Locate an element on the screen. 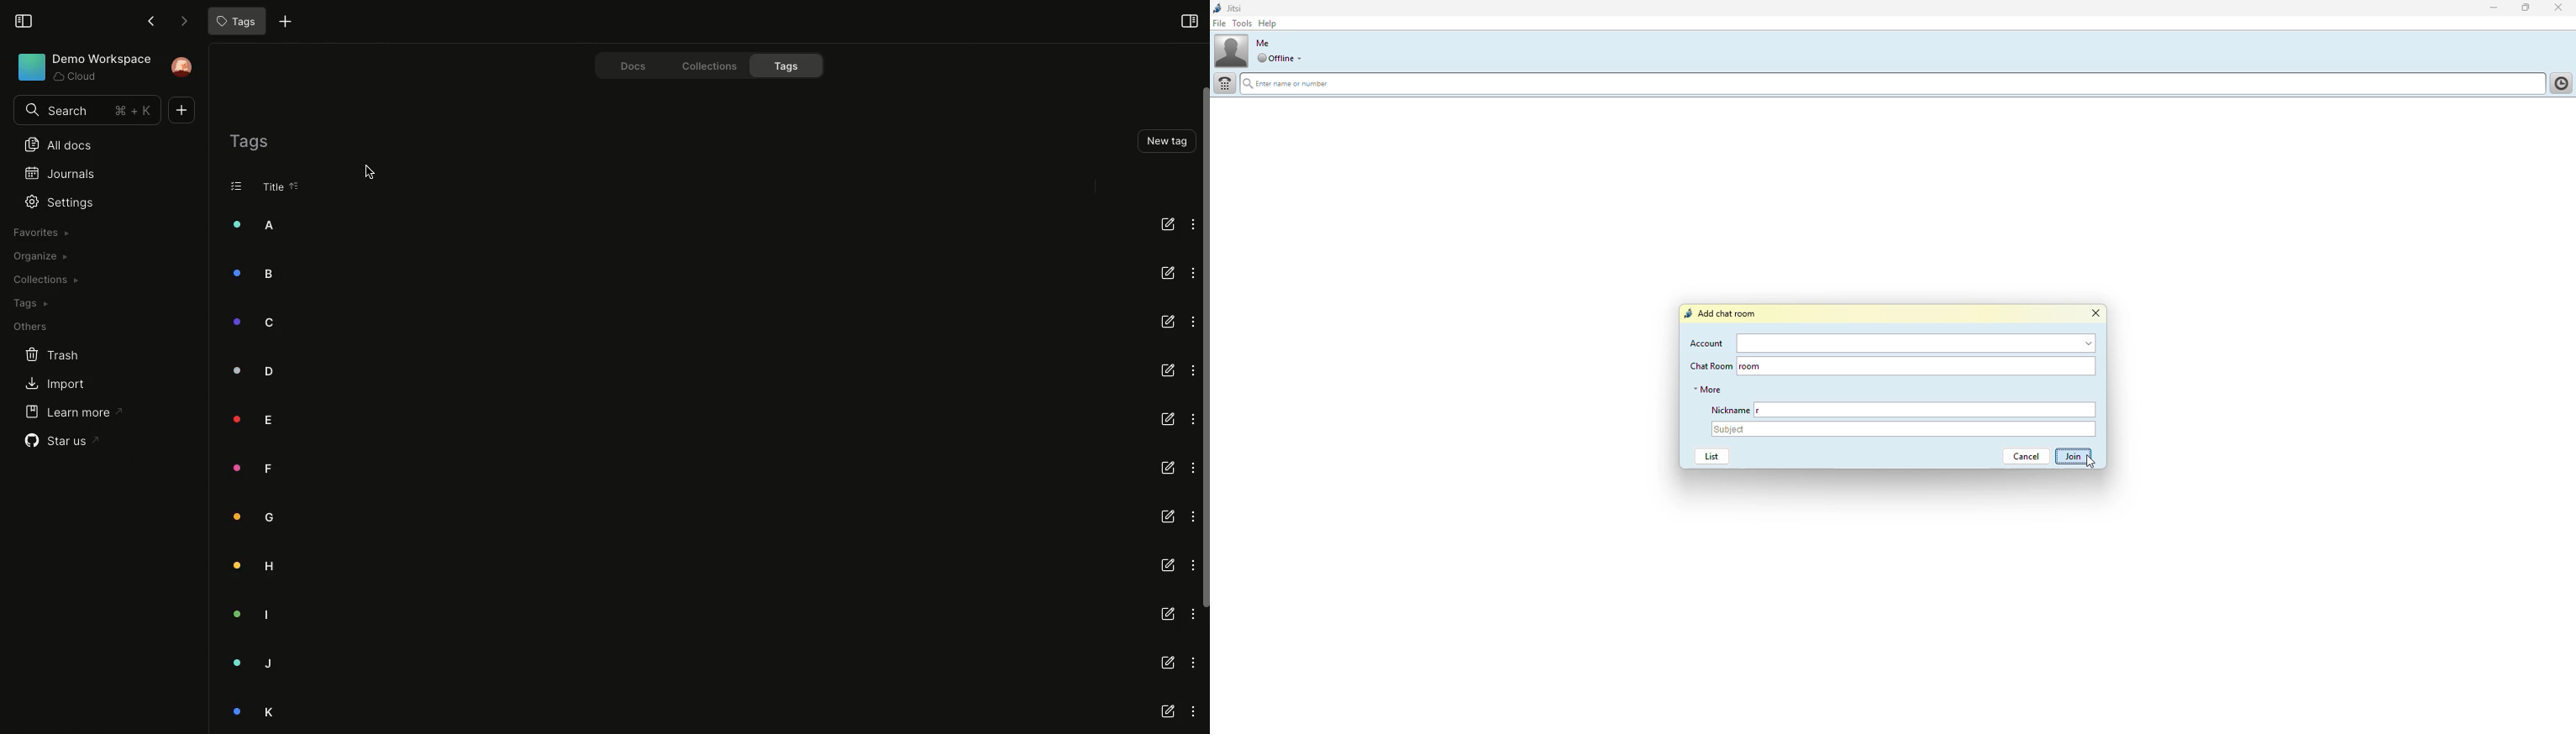 The width and height of the screenshot is (2576, 756). New doc is located at coordinates (185, 110).